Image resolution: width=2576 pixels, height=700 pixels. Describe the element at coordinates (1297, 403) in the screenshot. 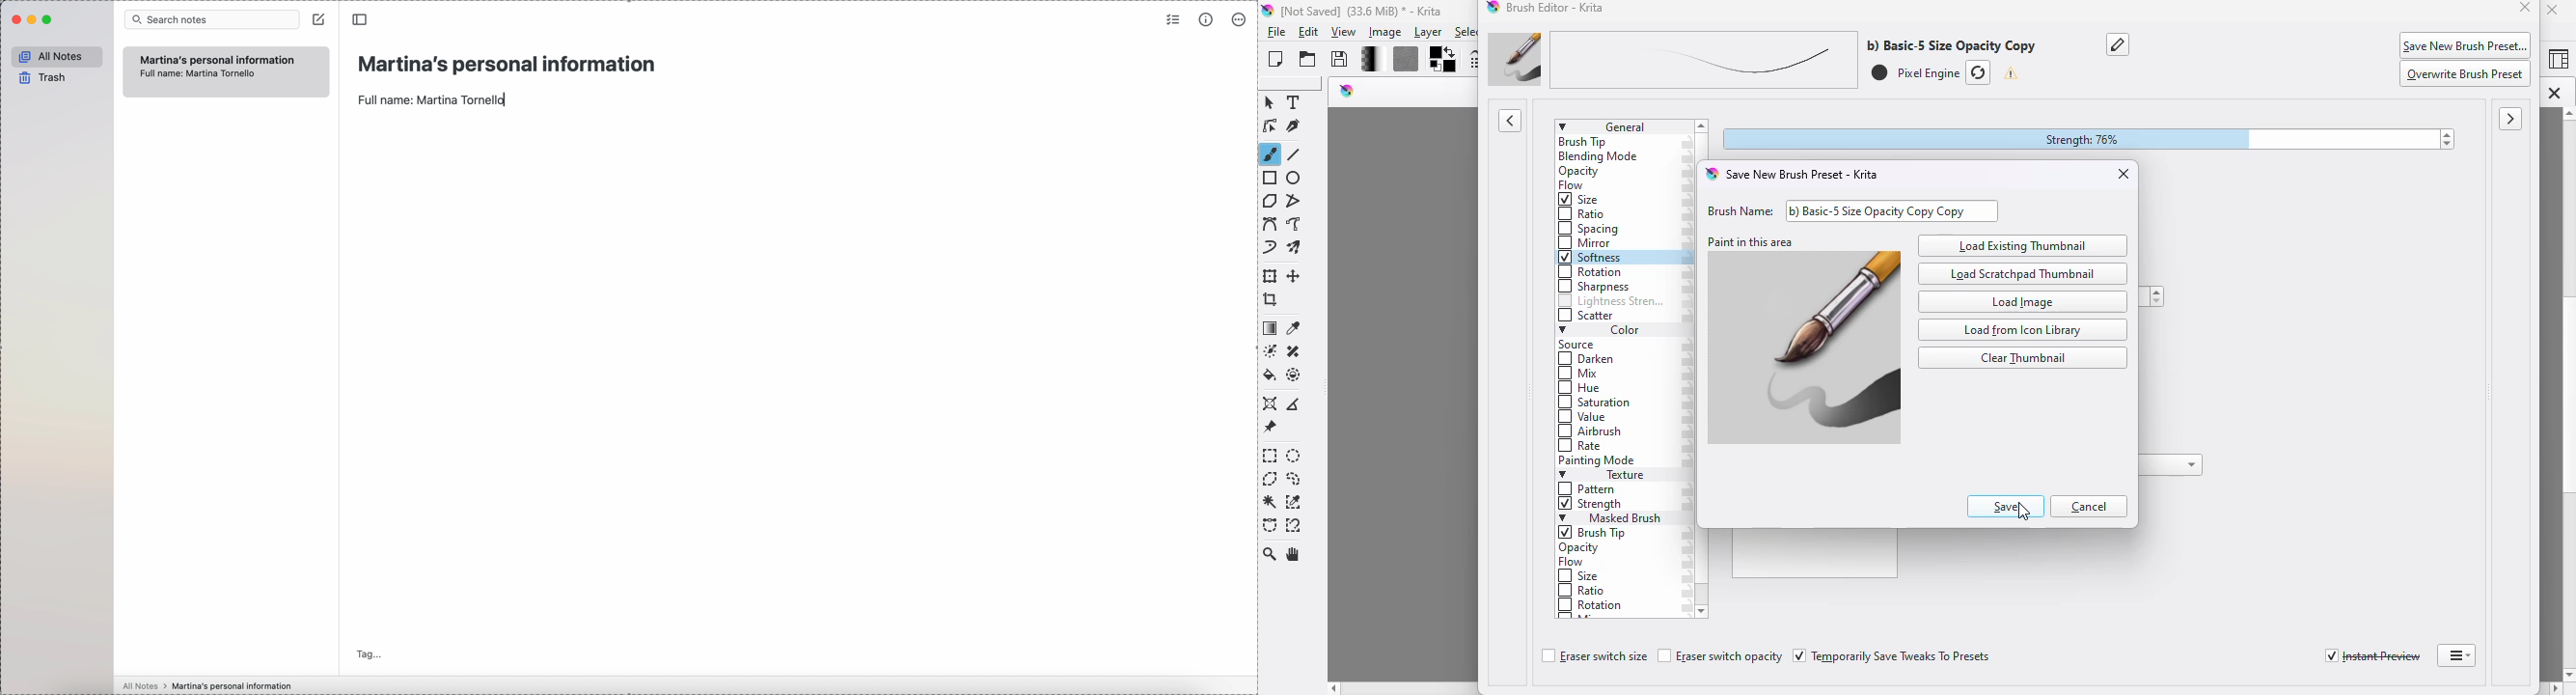

I see `measure the distance between two points` at that location.